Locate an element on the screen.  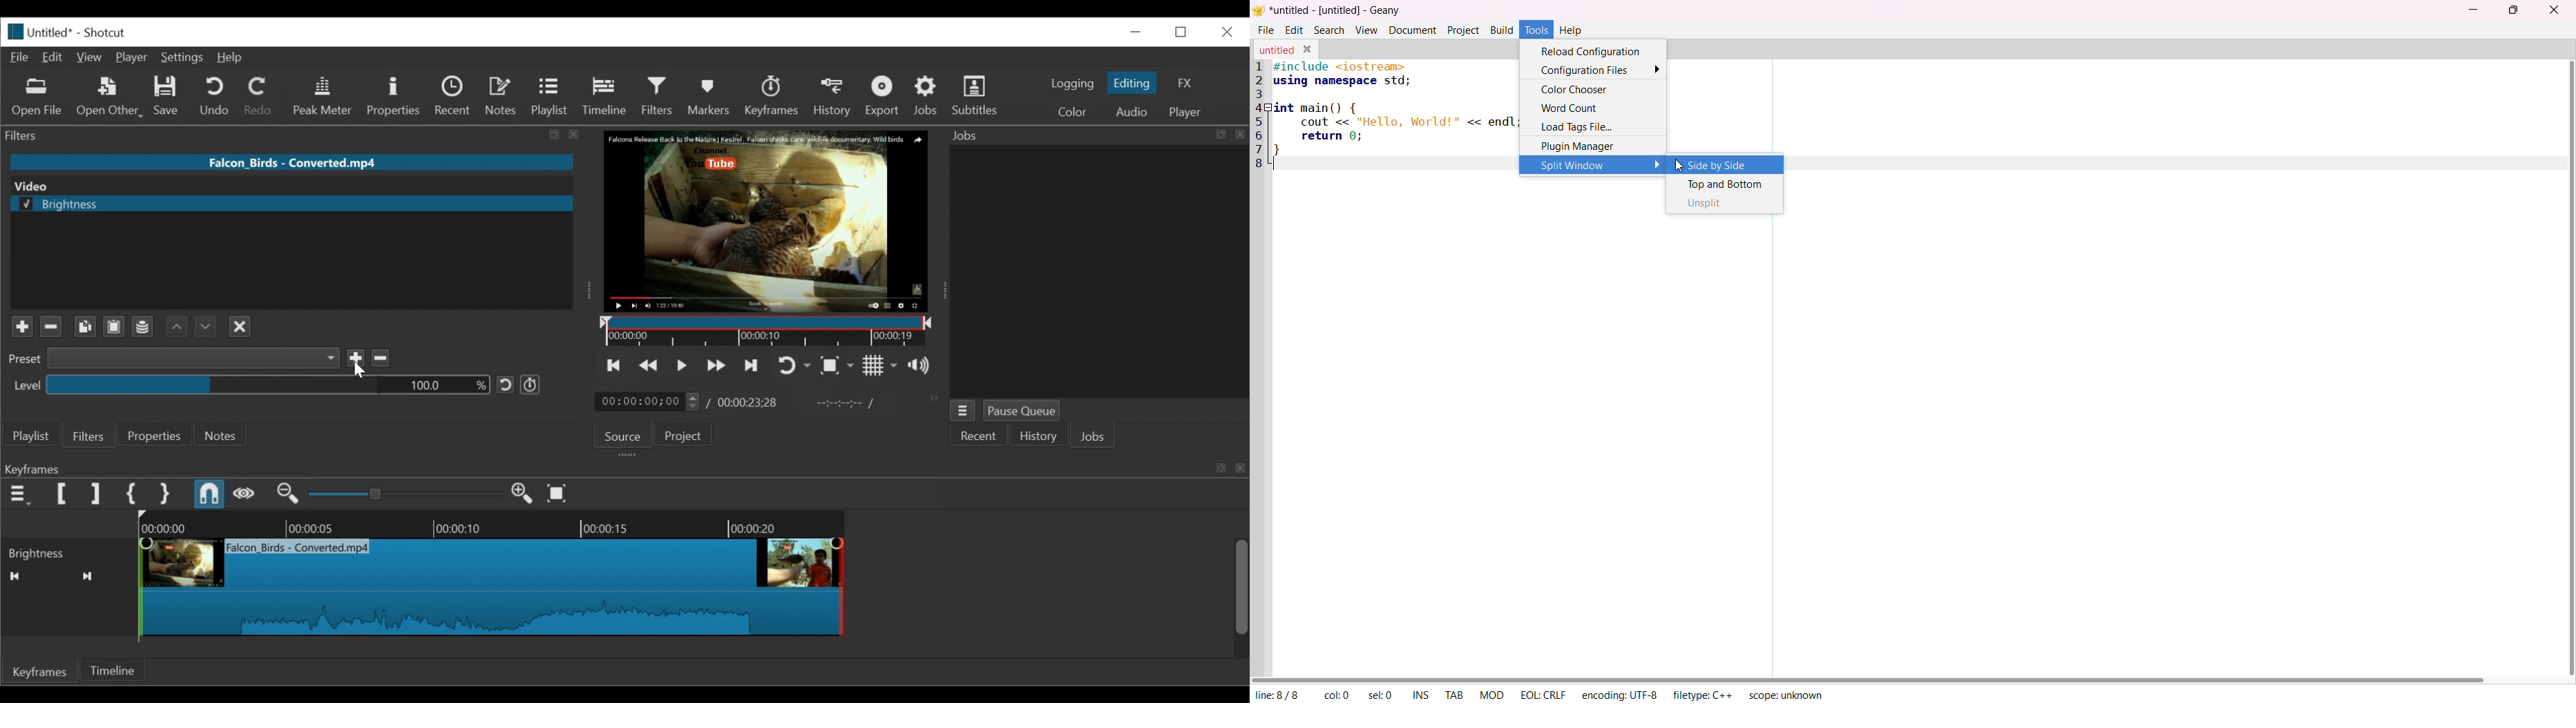
Open File is located at coordinates (38, 98).